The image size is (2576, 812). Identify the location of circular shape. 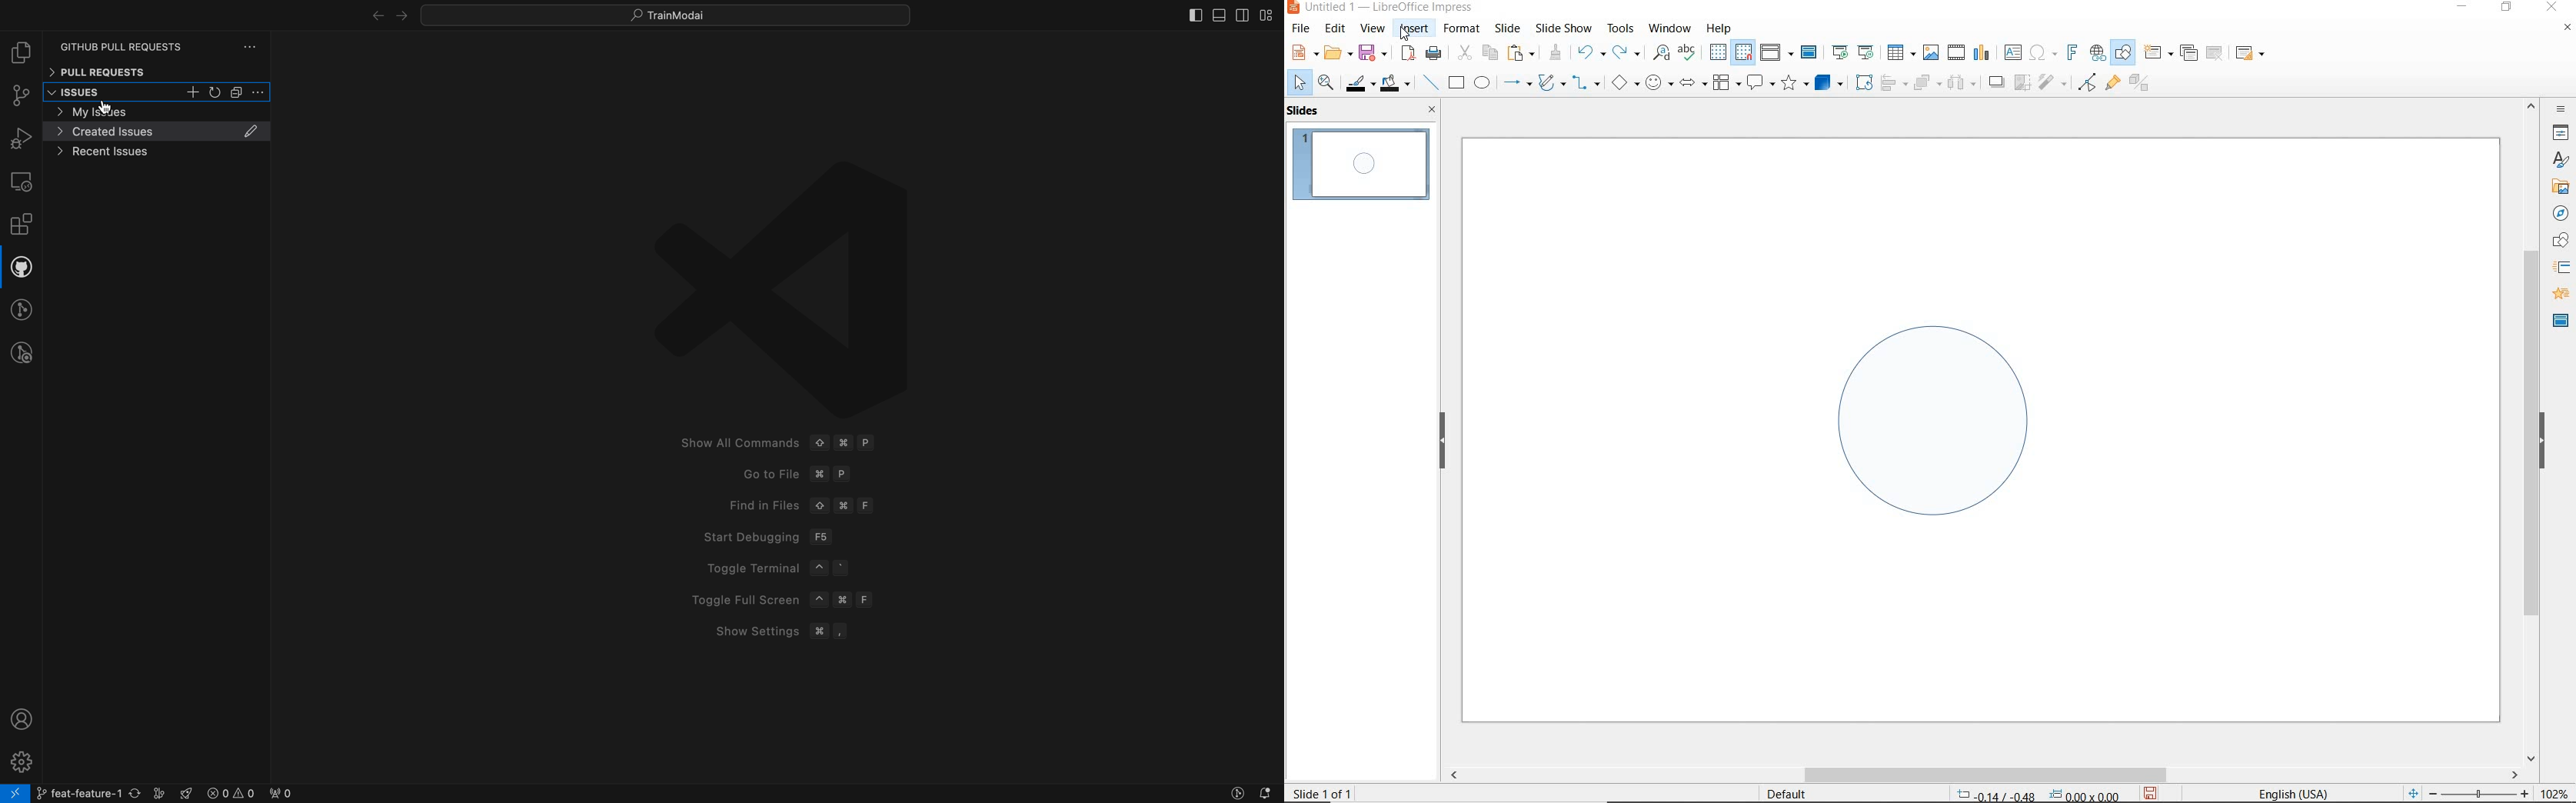
(1932, 416).